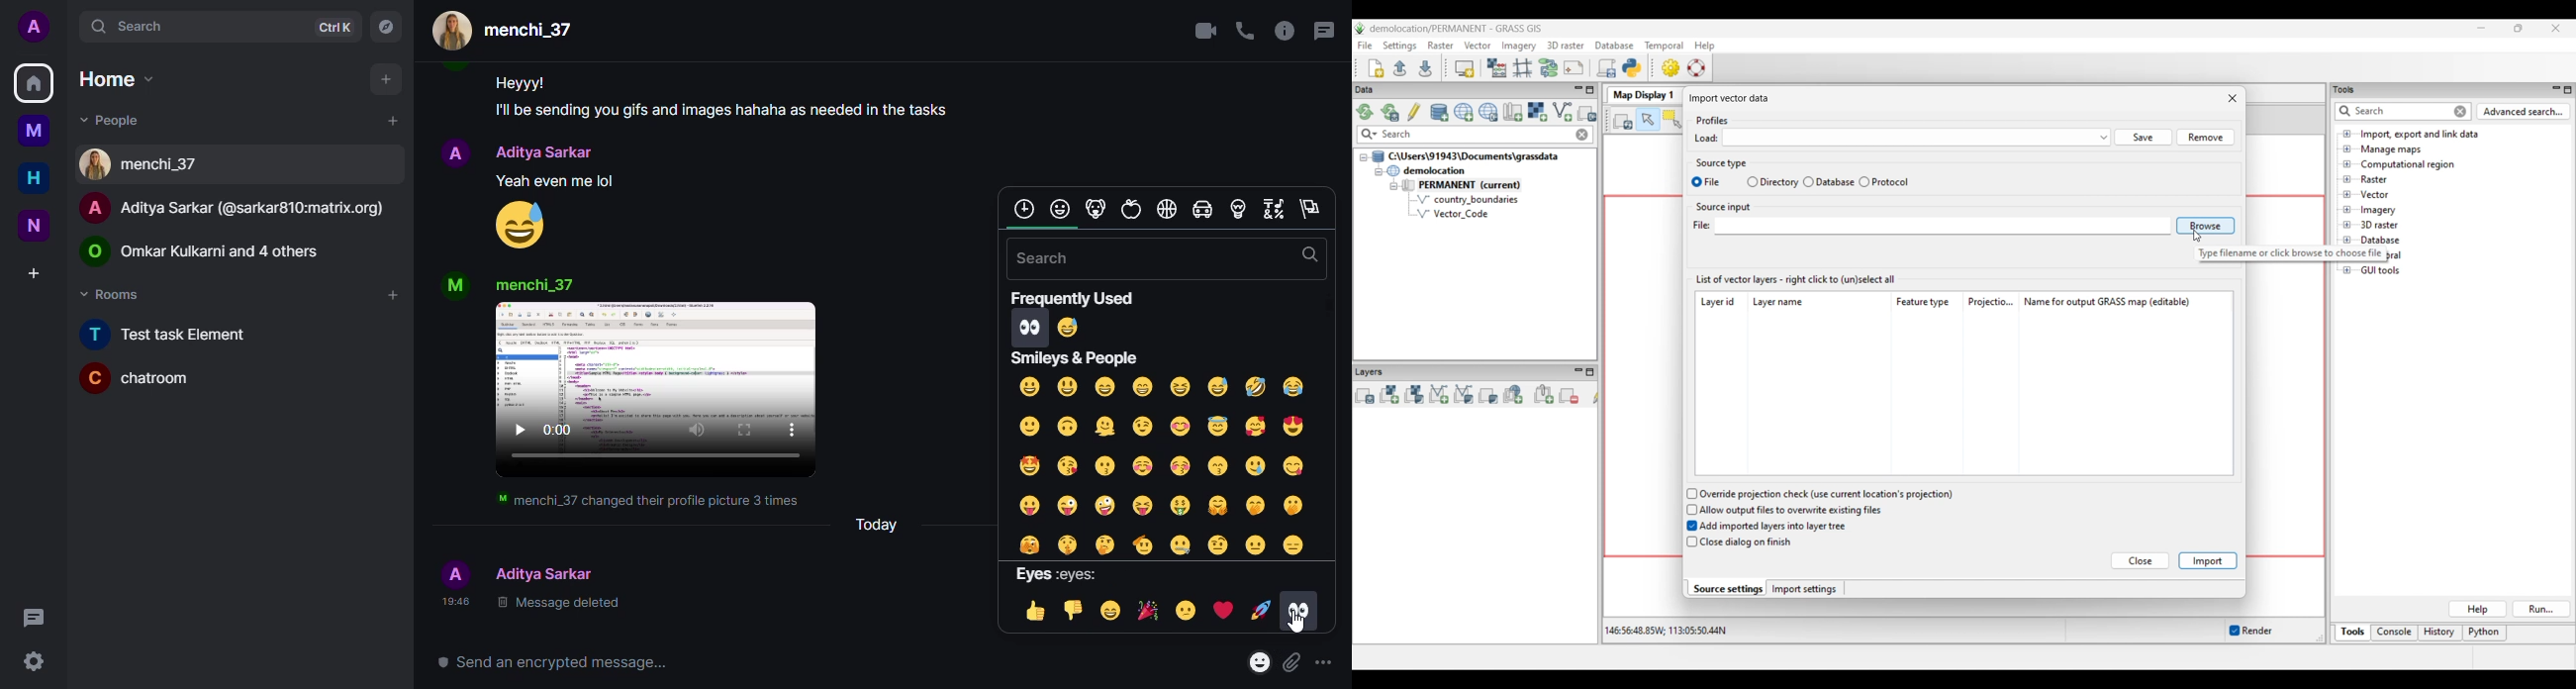 The width and height of the screenshot is (2576, 700). Describe the element at coordinates (141, 378) in the screenshot. I see `chatroom` at that location.